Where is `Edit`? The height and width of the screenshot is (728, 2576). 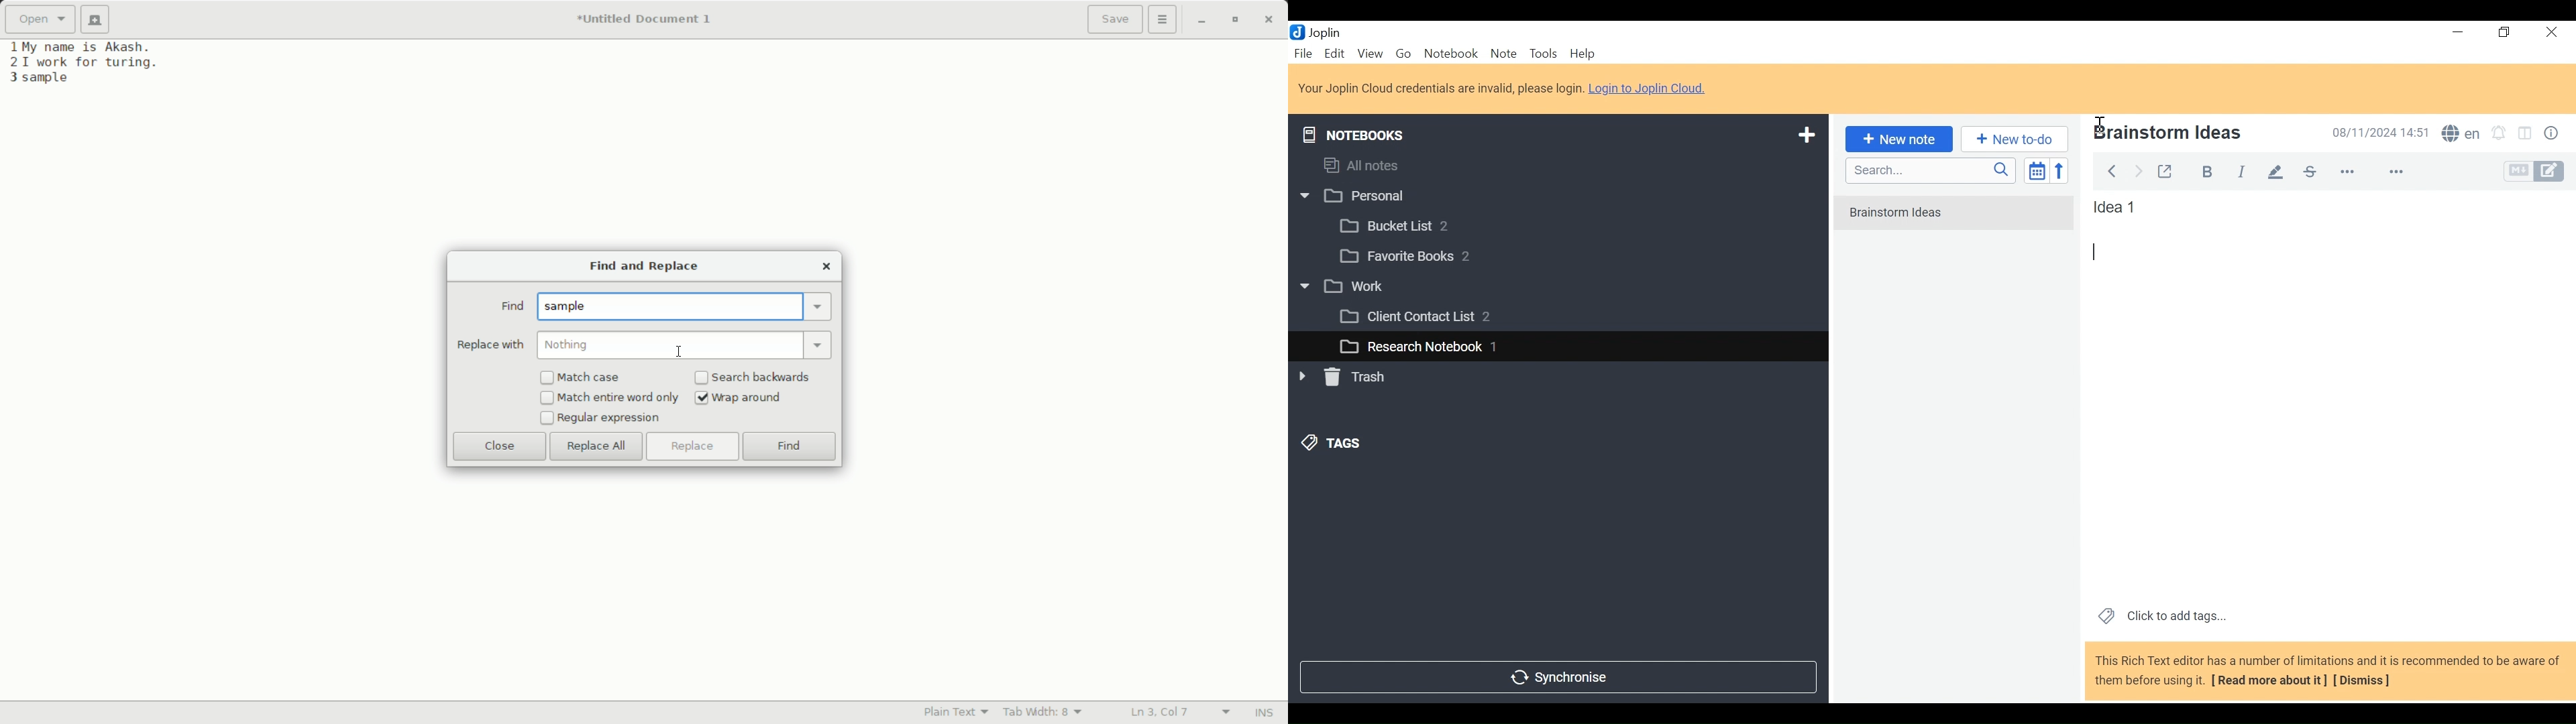
Edit is located at coordinates (1336, 53).